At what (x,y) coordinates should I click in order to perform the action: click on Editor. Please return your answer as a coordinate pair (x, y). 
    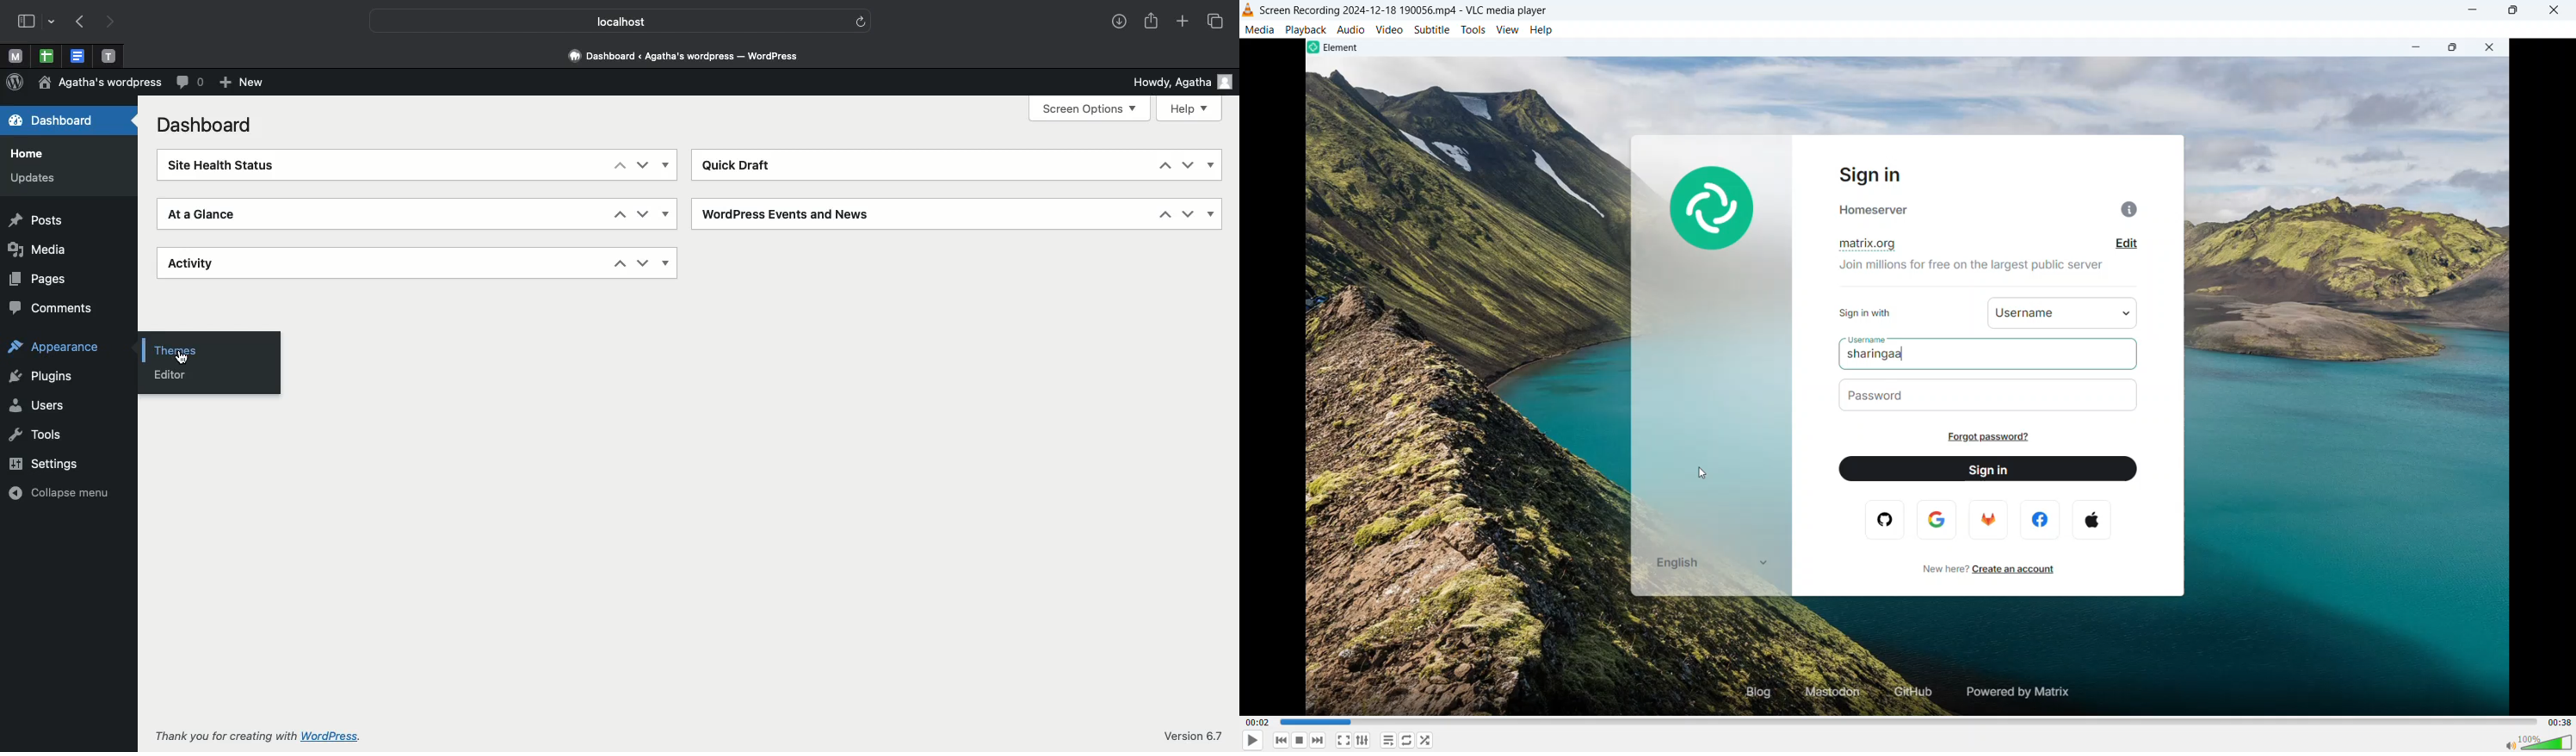
    Looking at the image, I should click on (174, 376).